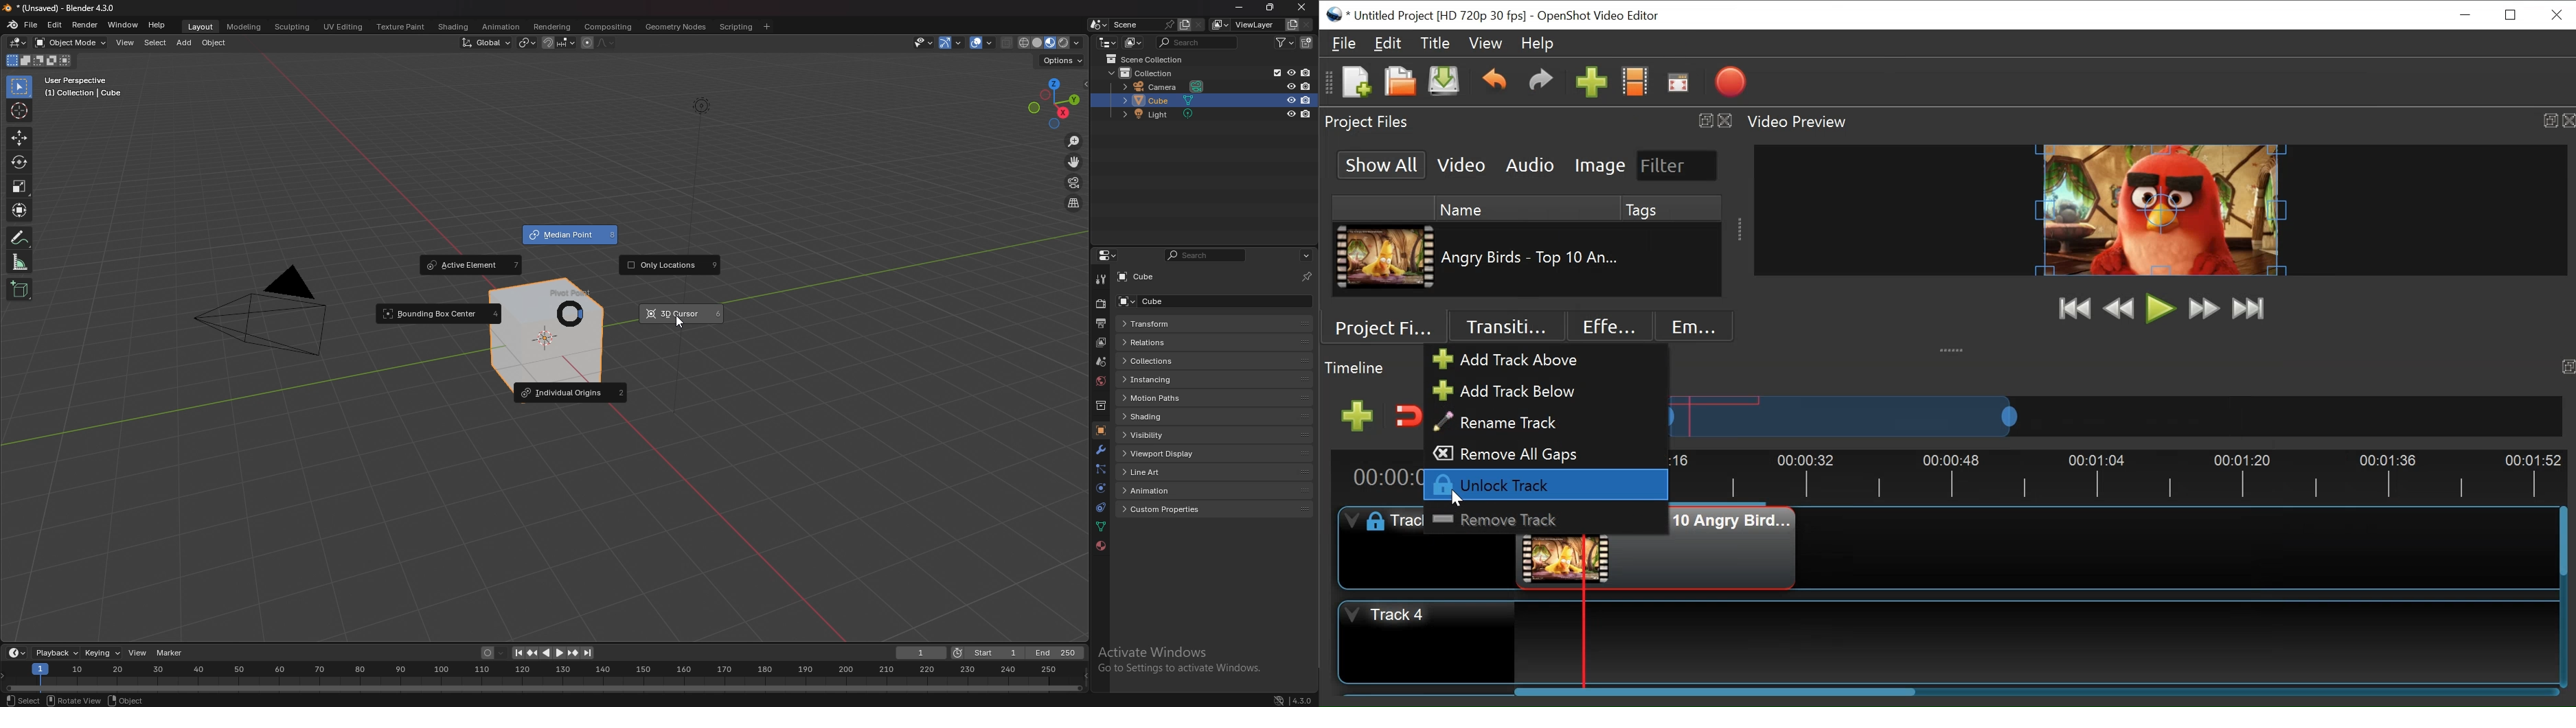  I want to click on Close, so click(2556, 15).